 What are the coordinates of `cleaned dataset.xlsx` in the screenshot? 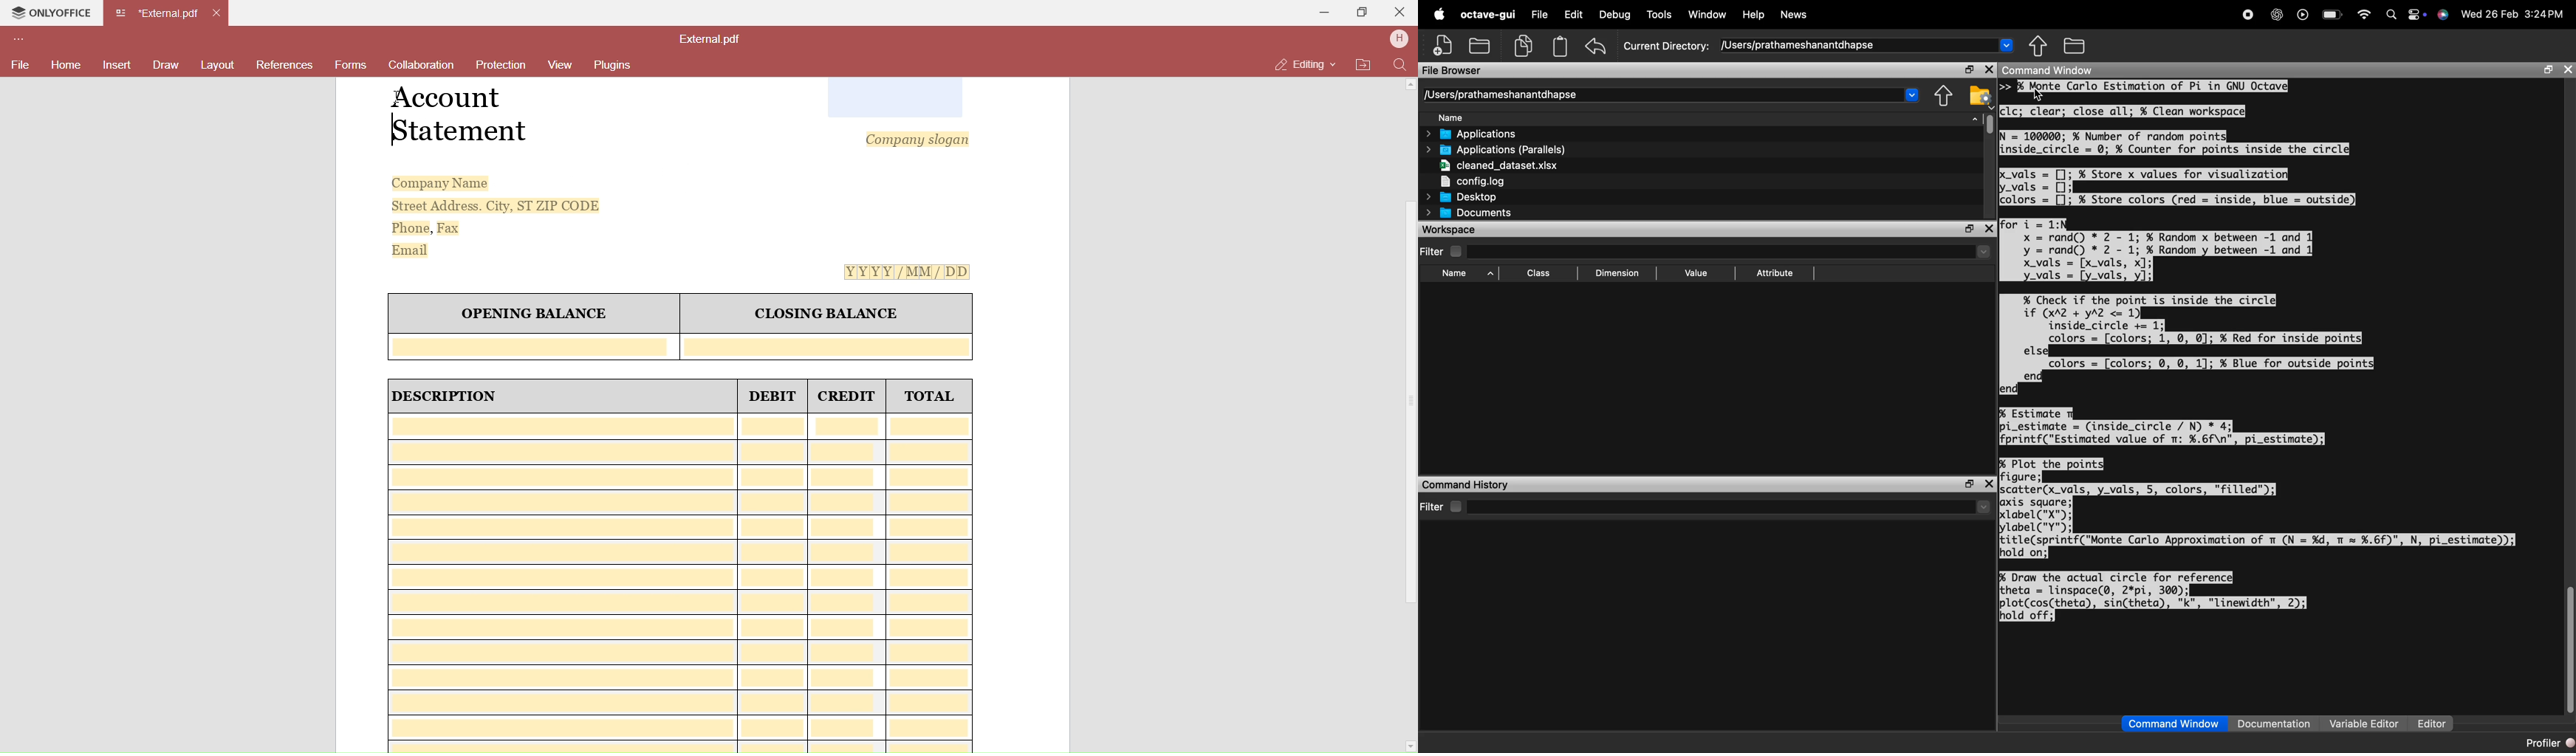 It's located at (1496, 165).